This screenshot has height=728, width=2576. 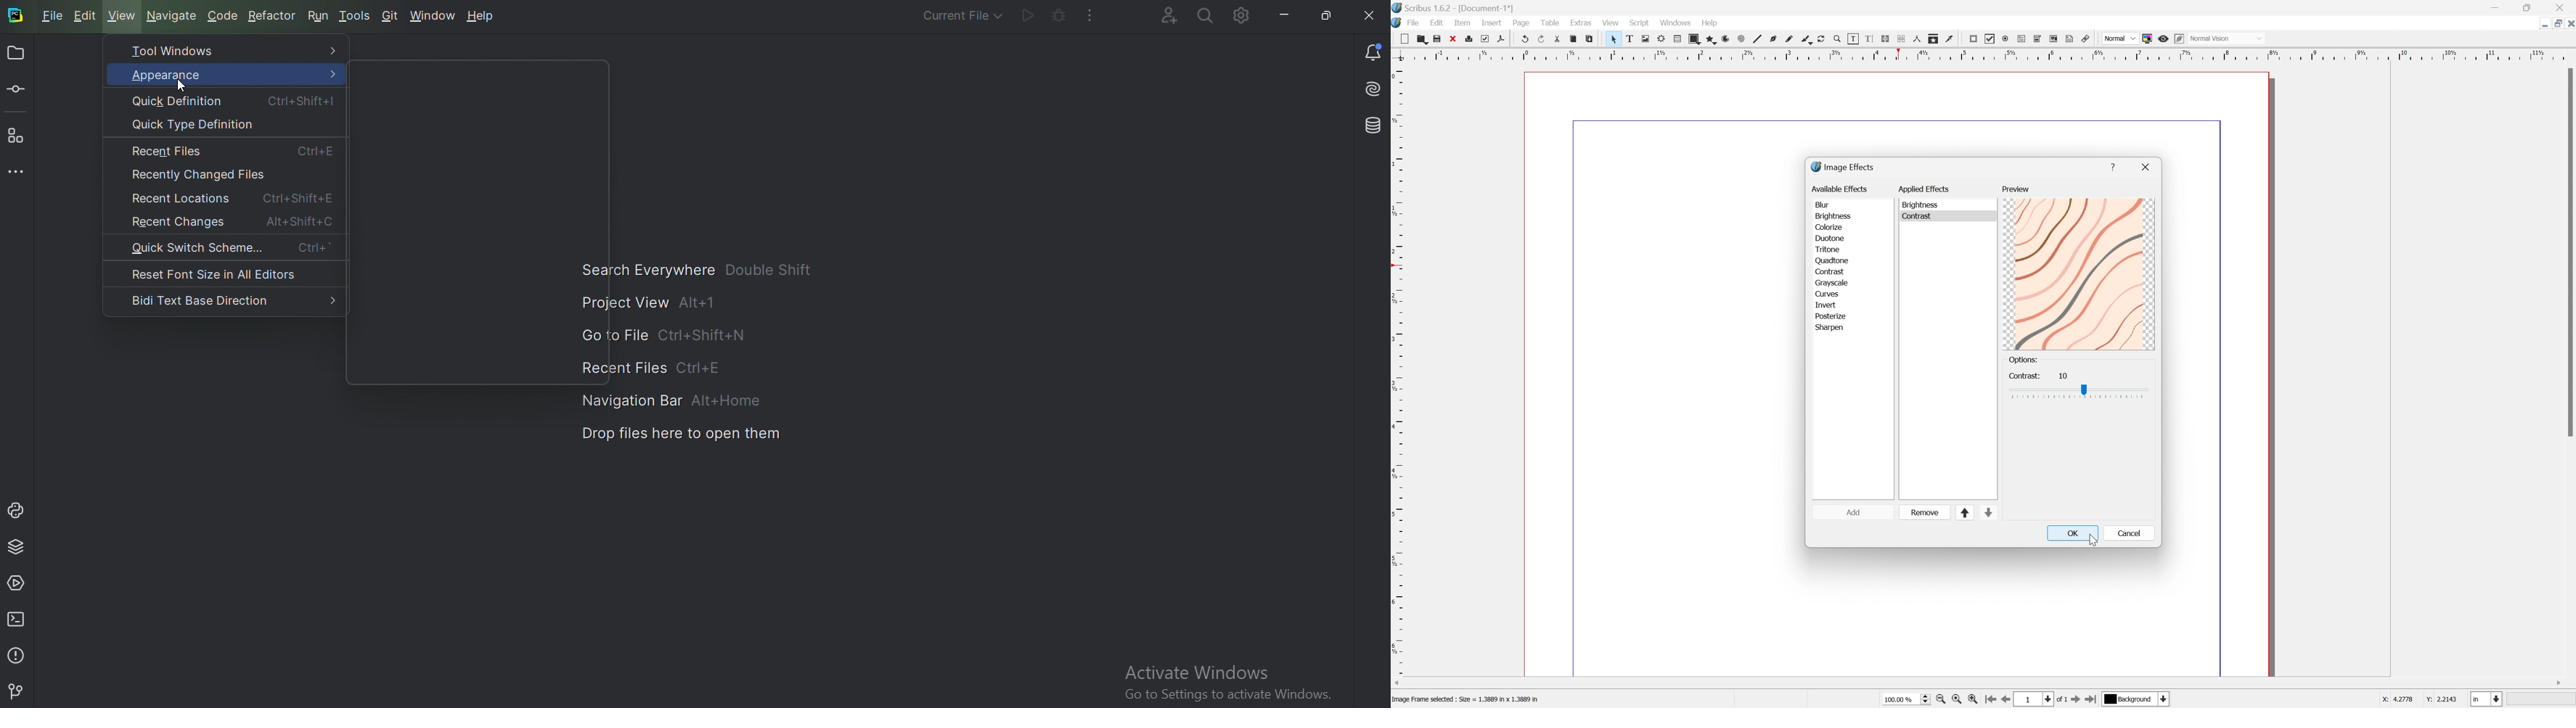 What do you see at coordinates (1859, 513) in the screenshot?
I see `add` at bounding box center [1859, 513].